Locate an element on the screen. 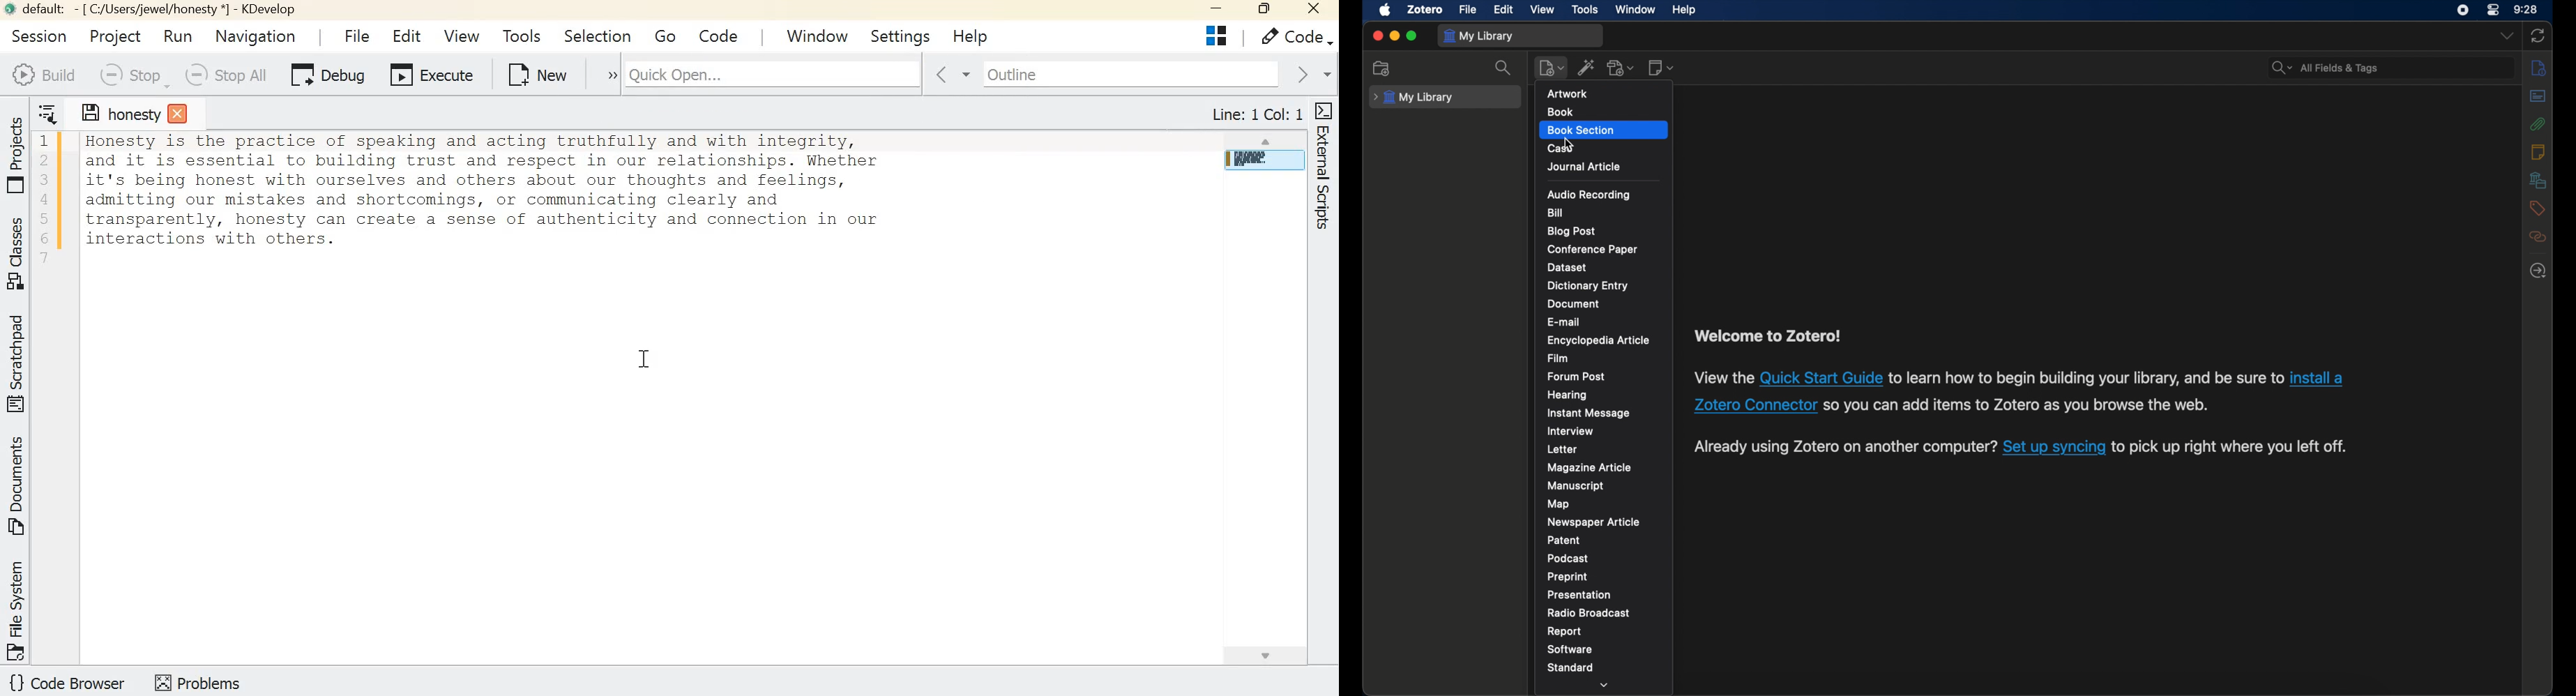 This screenshot has height=700, width=2576. case is located at coordinates (1563, 148).